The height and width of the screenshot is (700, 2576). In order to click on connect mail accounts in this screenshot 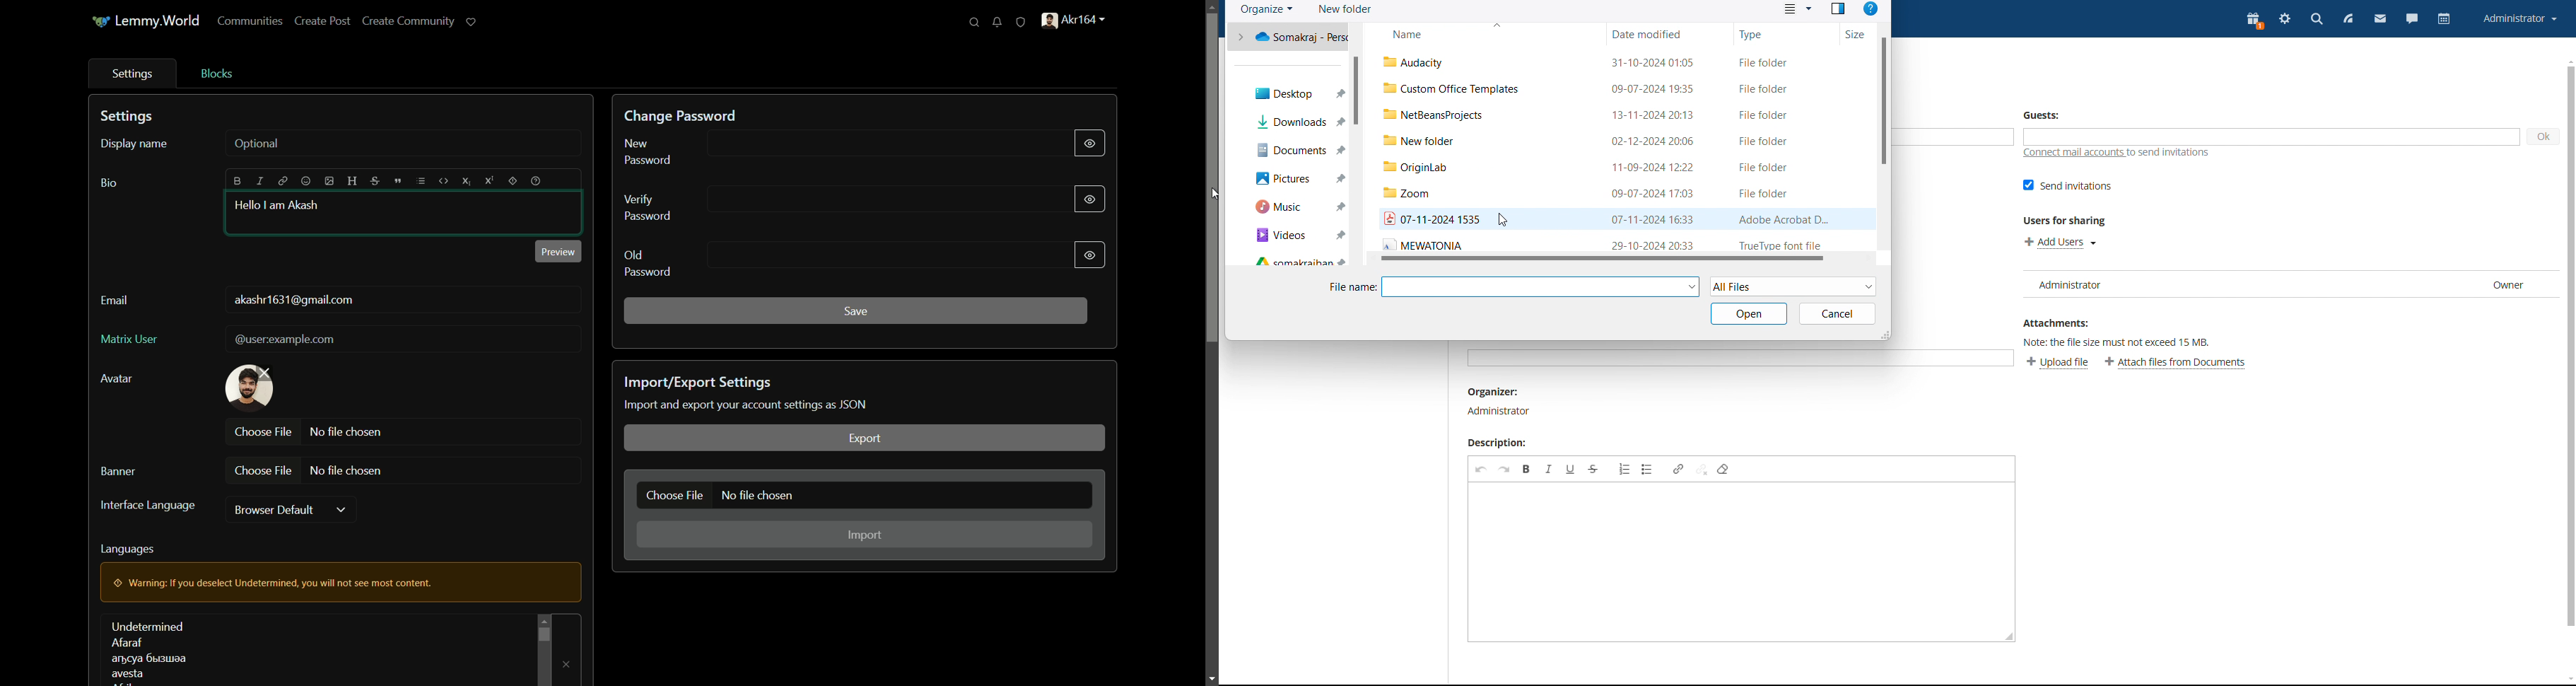, I will do `click(2119, 153)`.